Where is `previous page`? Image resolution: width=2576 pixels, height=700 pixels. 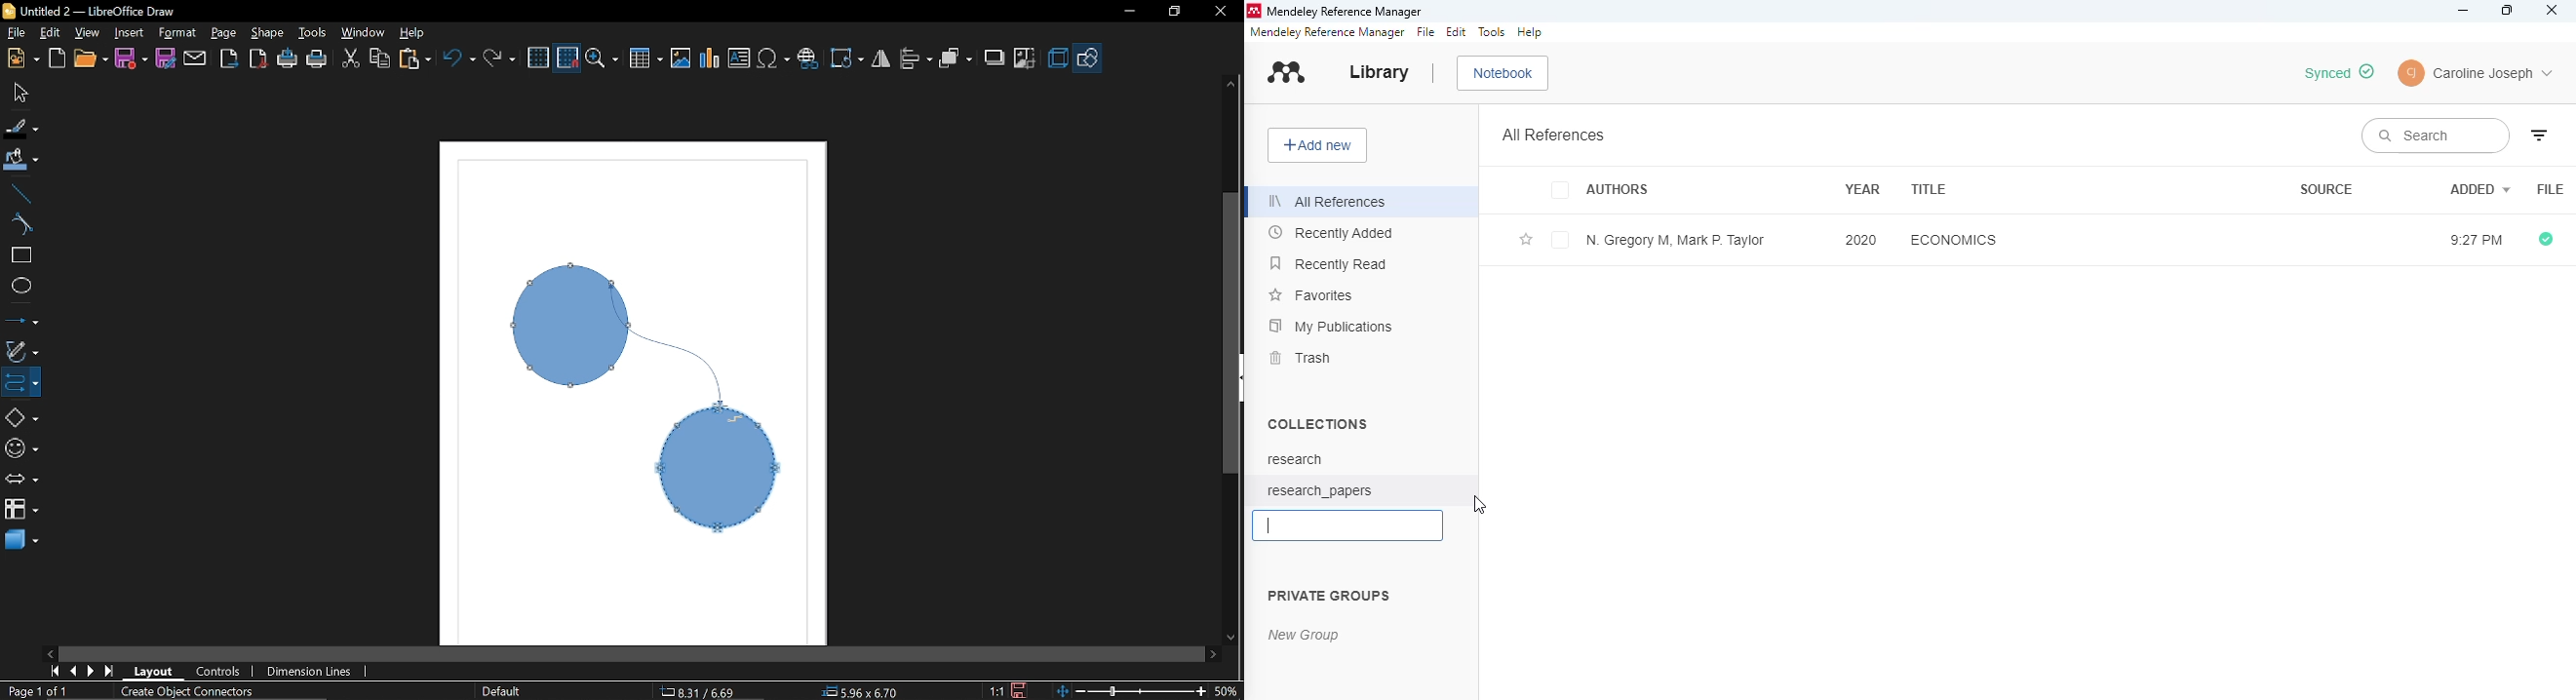
previous page is located at coordinates (70, 672).